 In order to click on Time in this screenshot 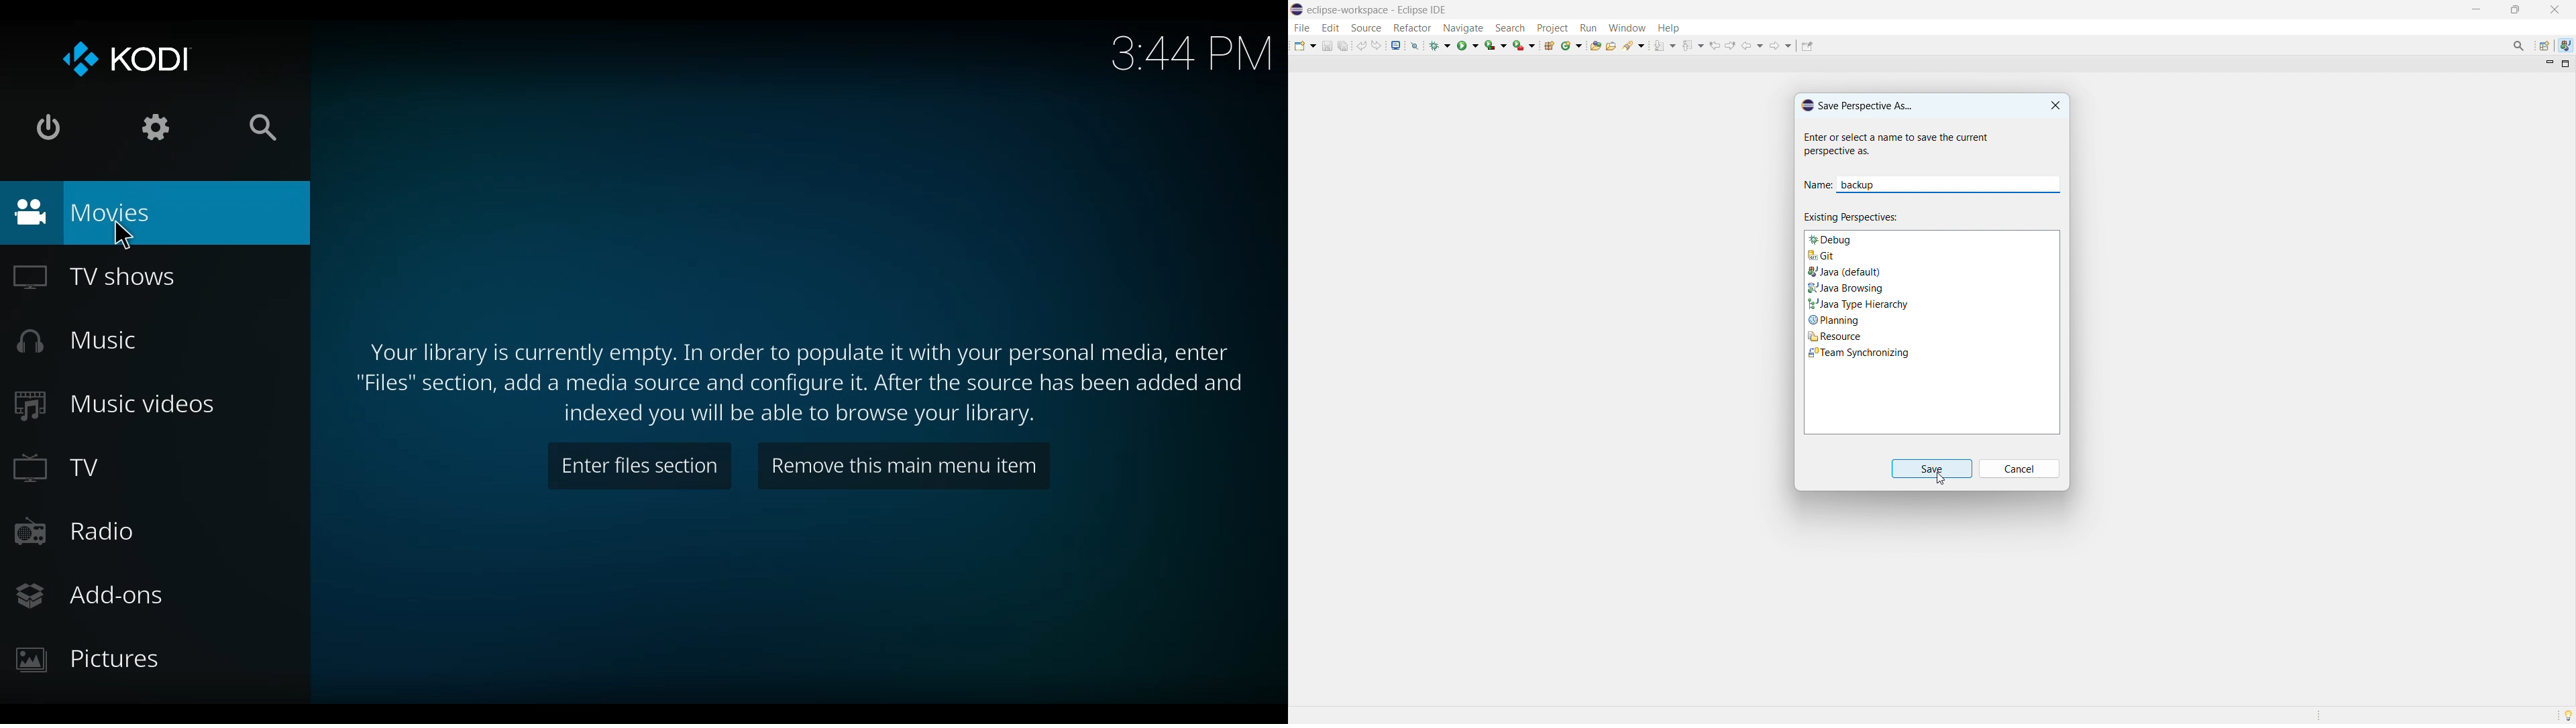, I will do `click(1193, 56)`.